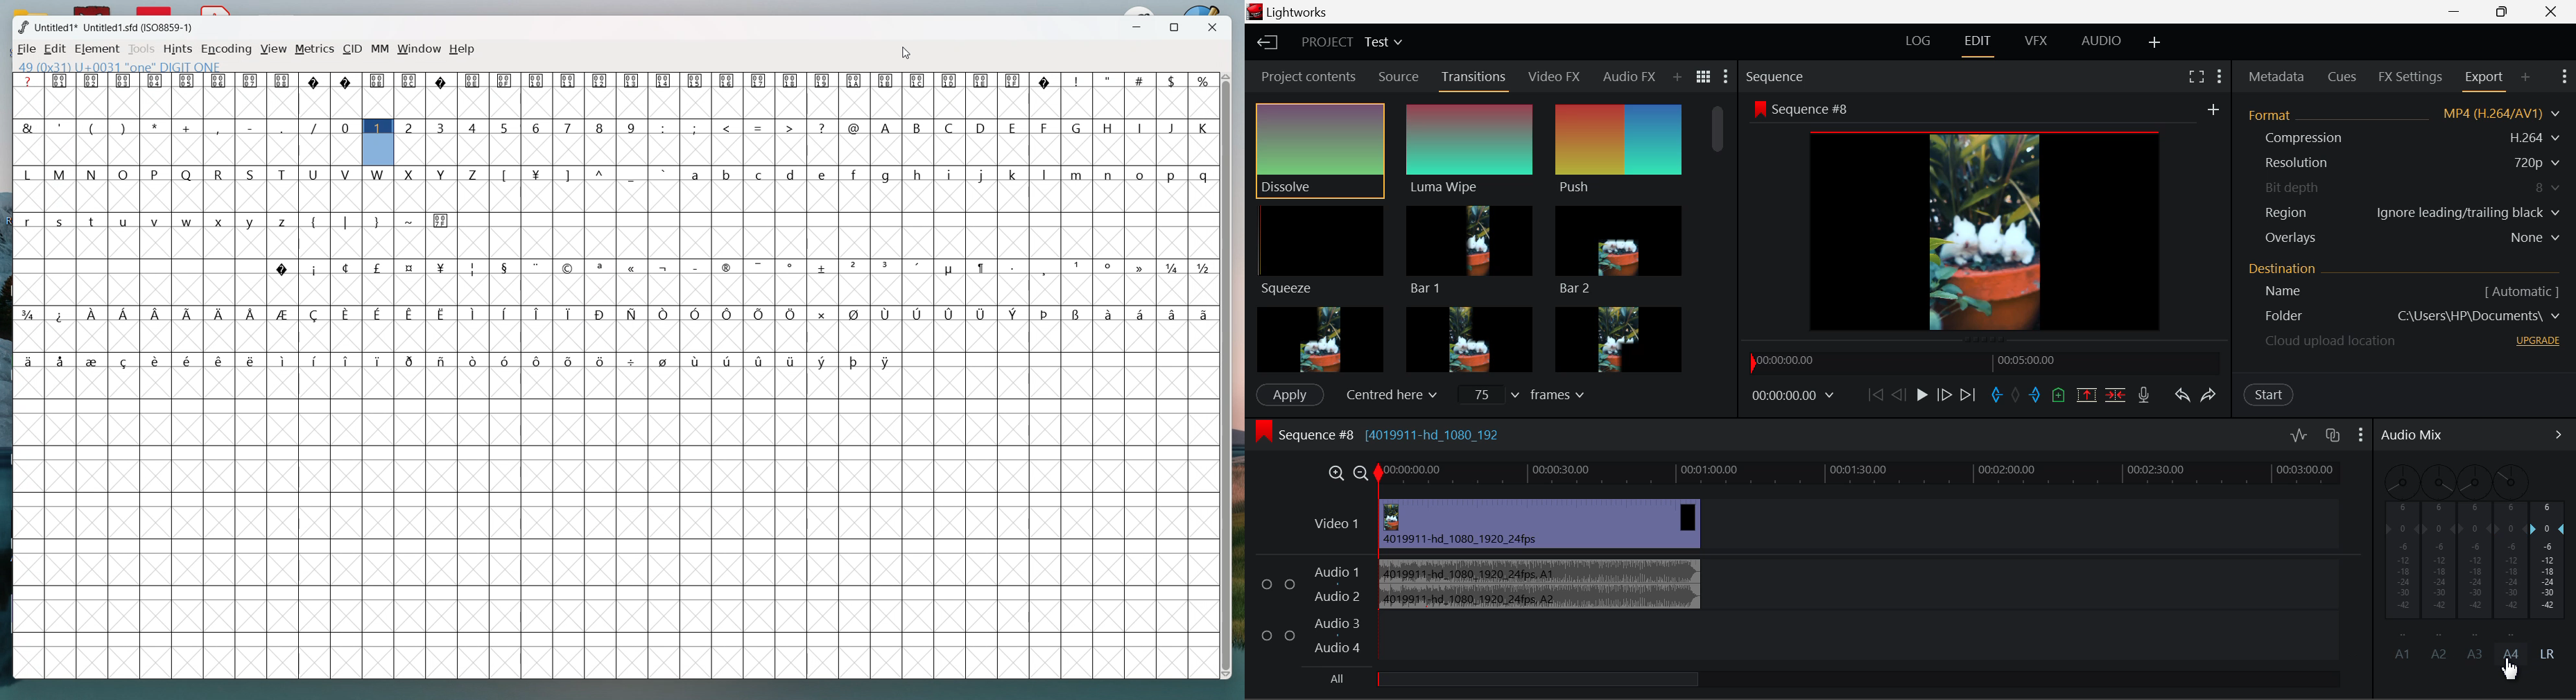  I want to click on symbol, so click(569, 267).